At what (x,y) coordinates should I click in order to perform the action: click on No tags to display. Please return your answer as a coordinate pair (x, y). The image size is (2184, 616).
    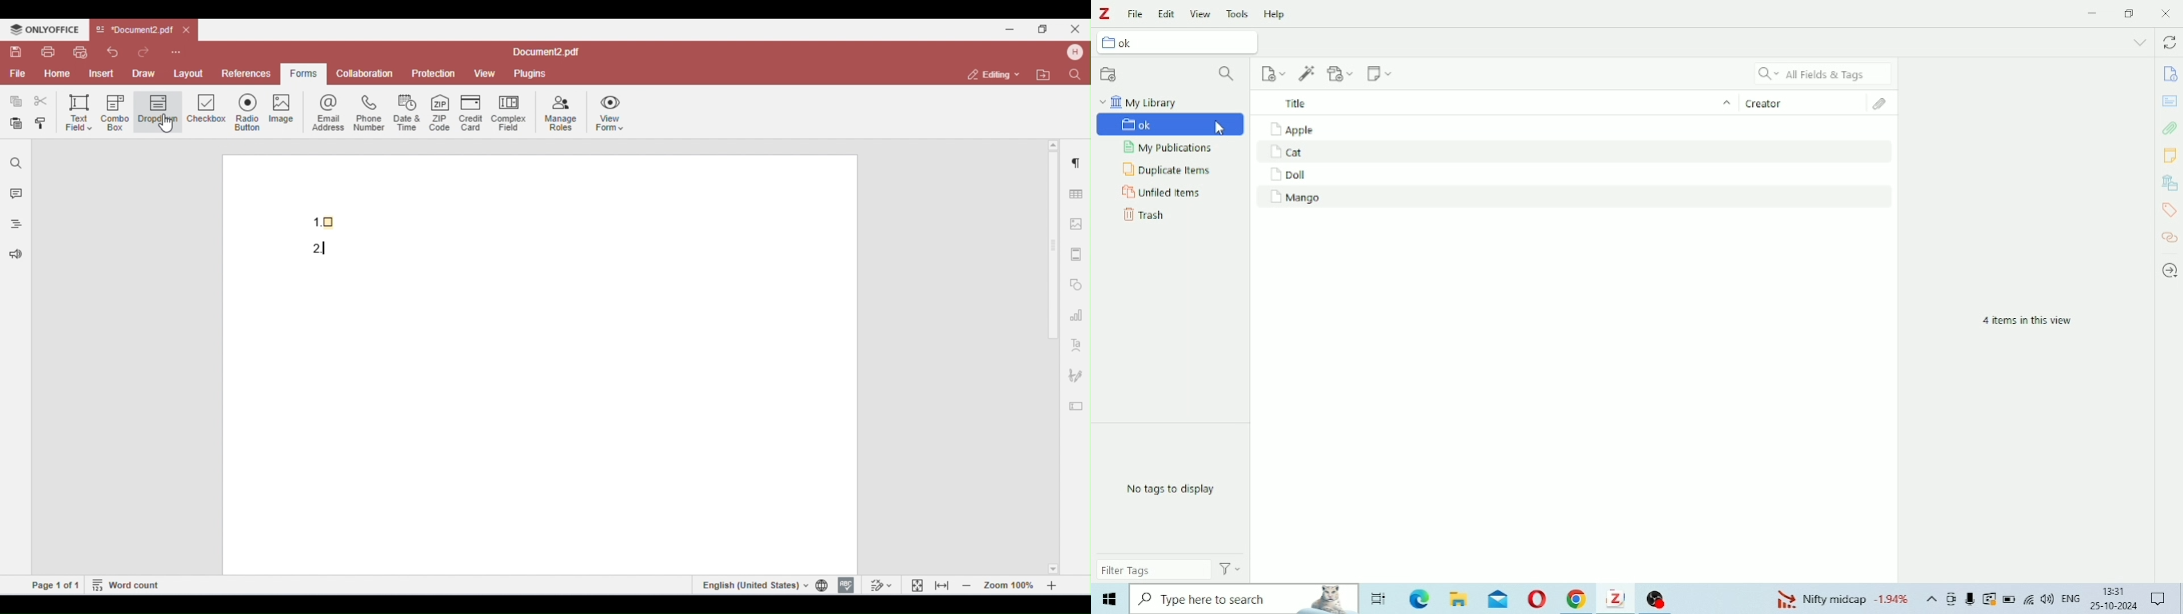
    Looking at the image, I should click on (1174, 489).